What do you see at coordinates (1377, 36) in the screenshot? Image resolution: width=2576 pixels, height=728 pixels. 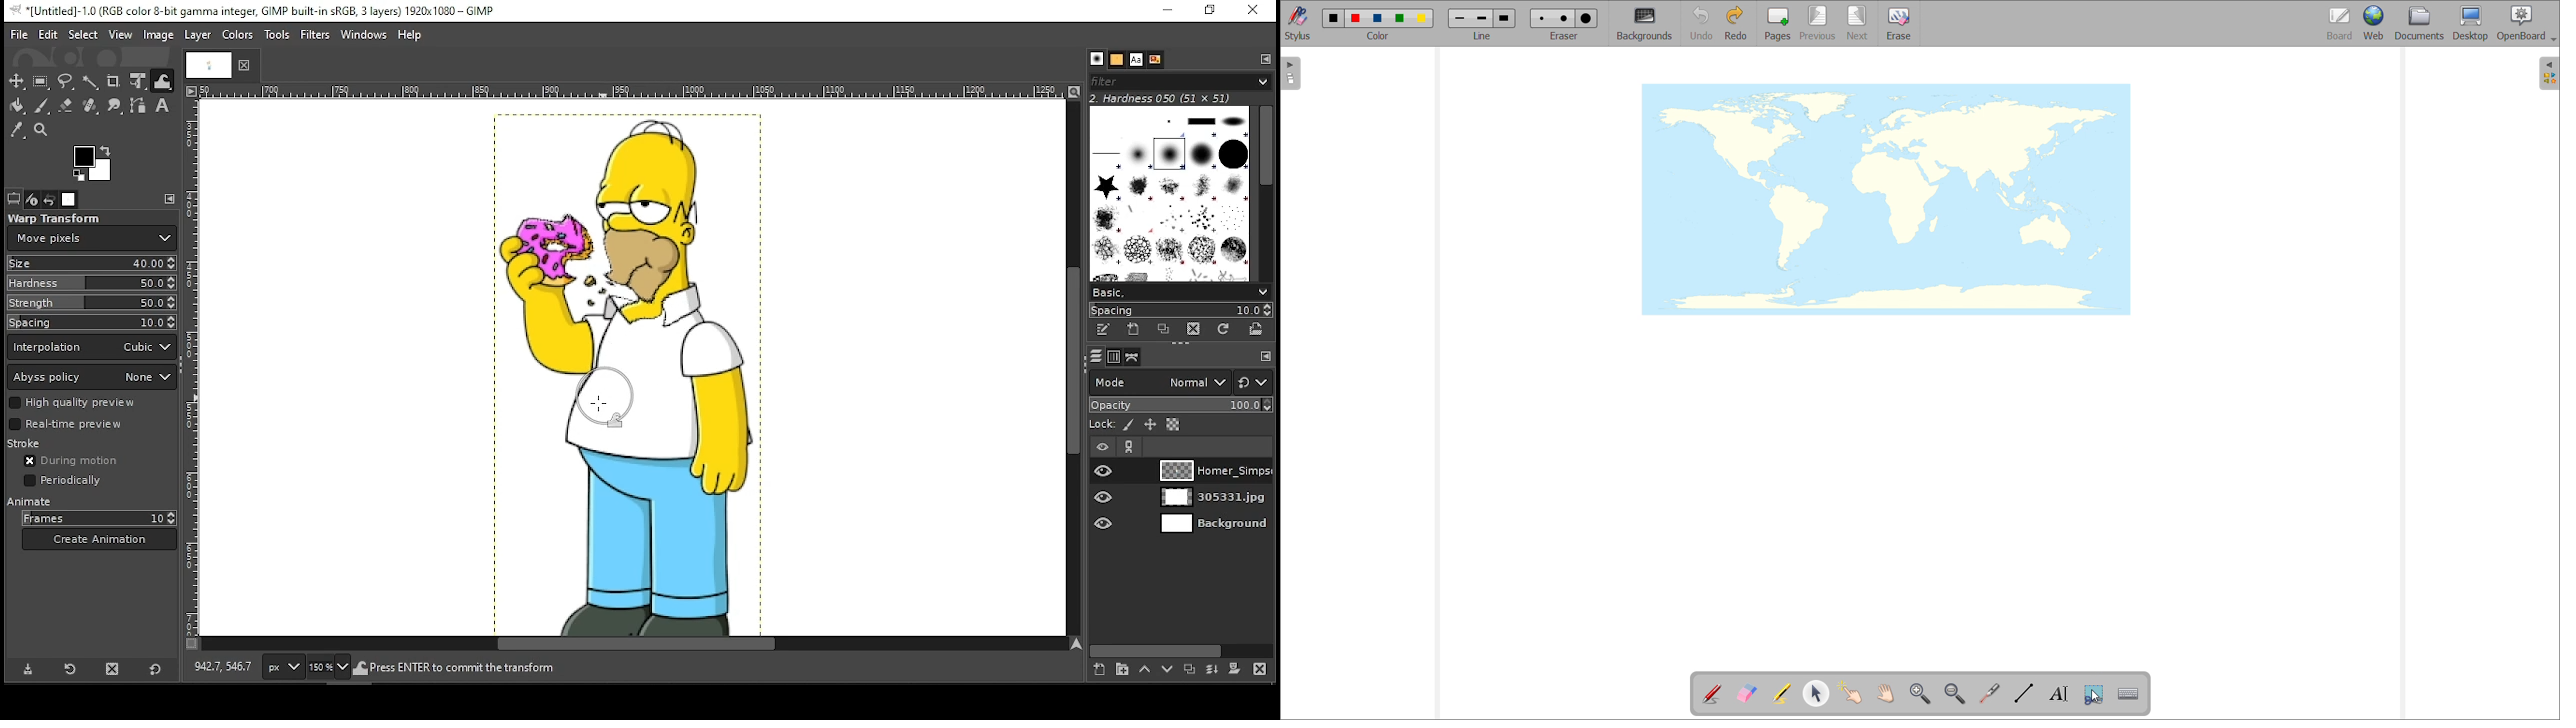 I see `color` at bounding box center [1377, 36].